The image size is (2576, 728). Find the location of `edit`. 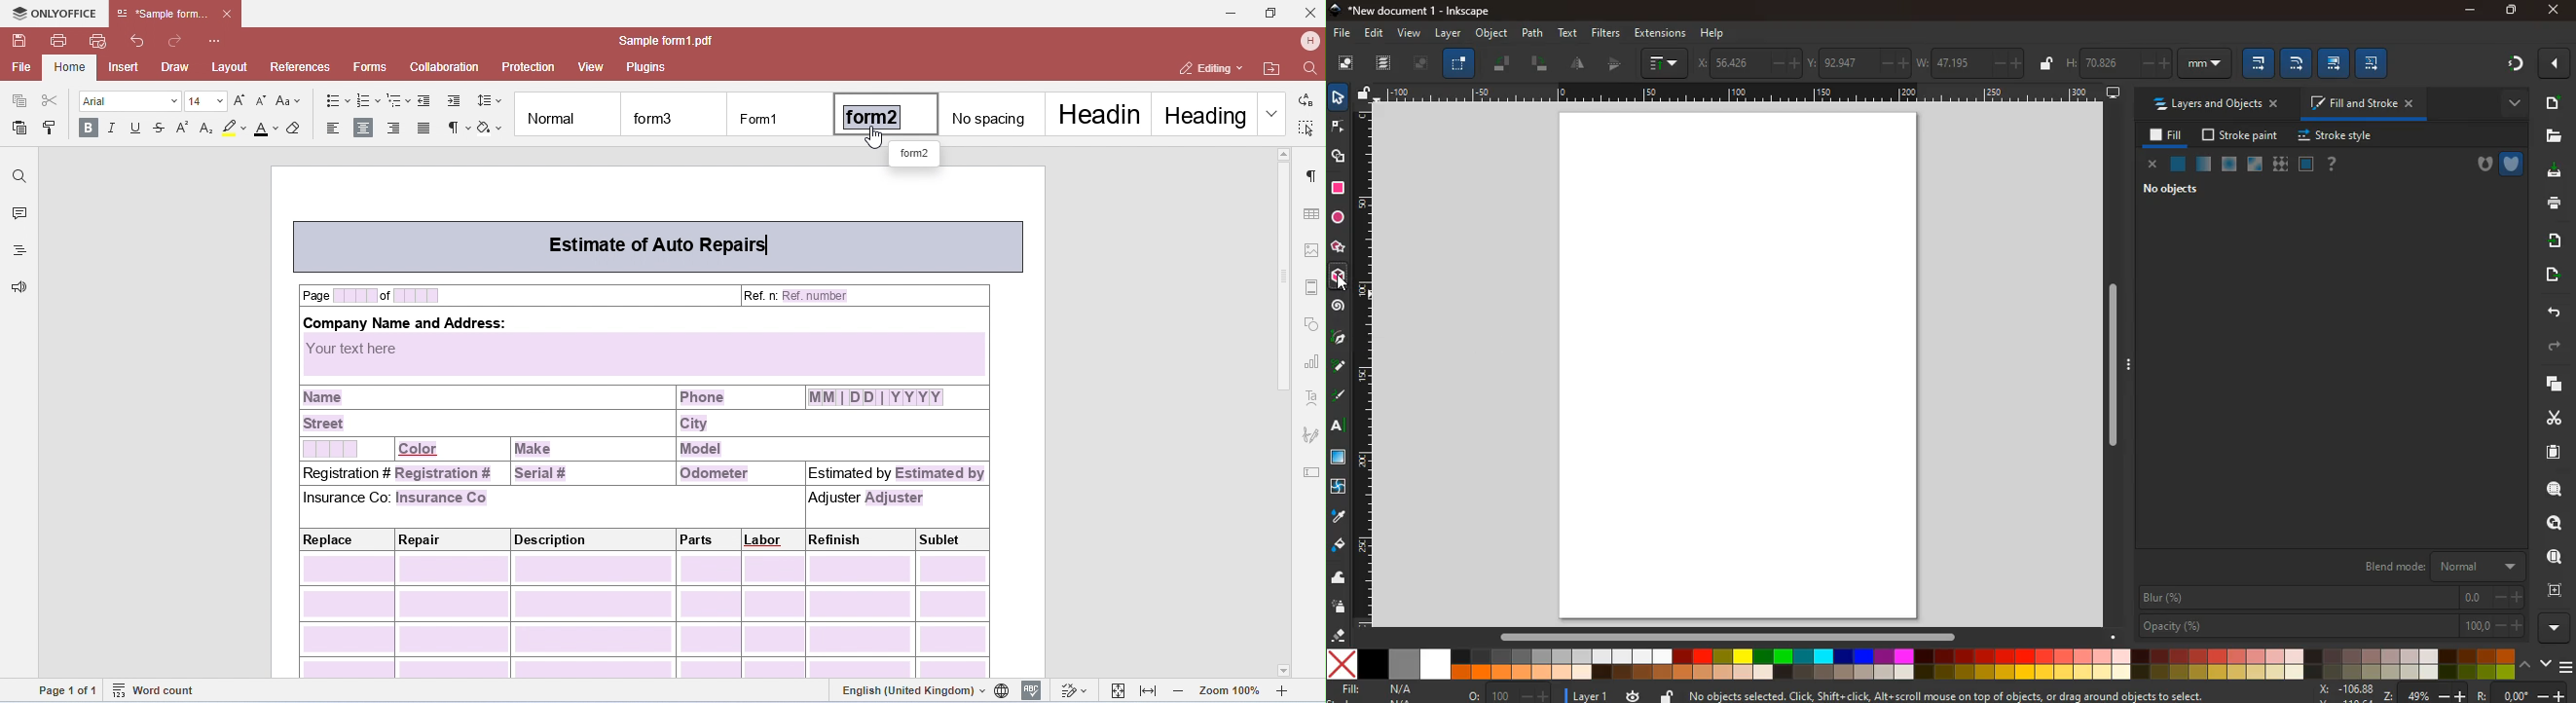

edit is located at coordinates (2257, 63).